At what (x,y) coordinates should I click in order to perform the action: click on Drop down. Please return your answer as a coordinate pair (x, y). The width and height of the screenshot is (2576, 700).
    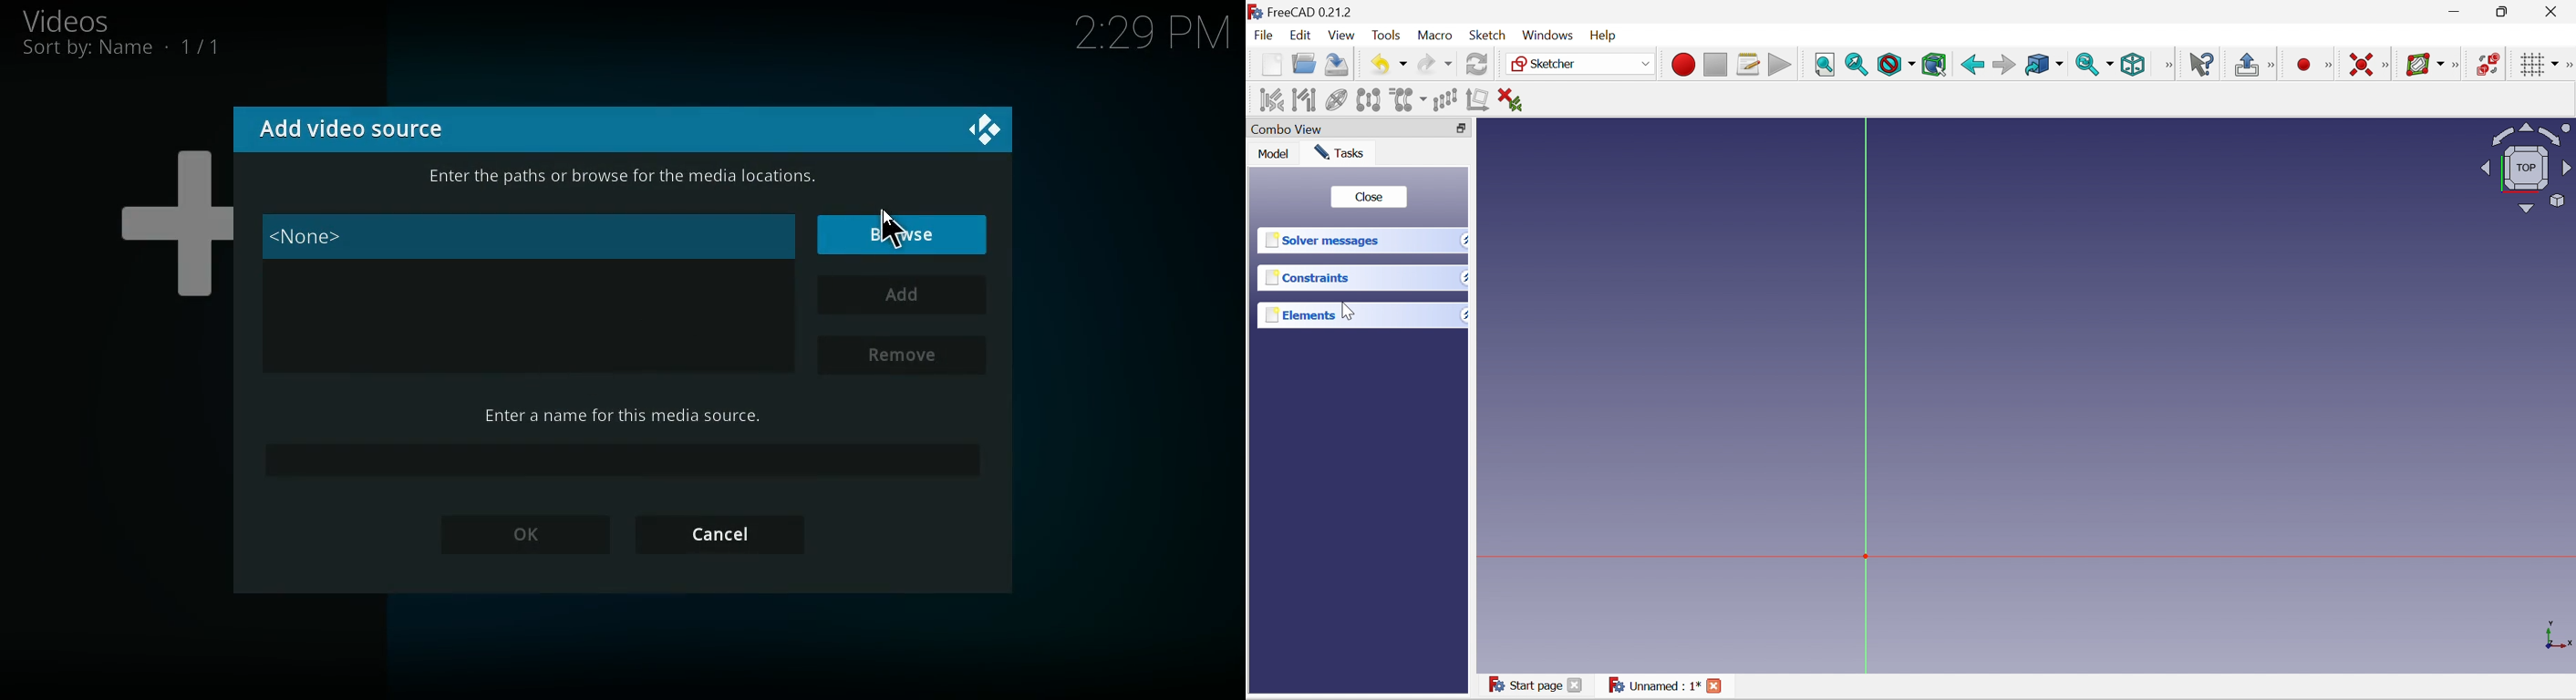
    Looking at the image, I should click on (1461, 239).